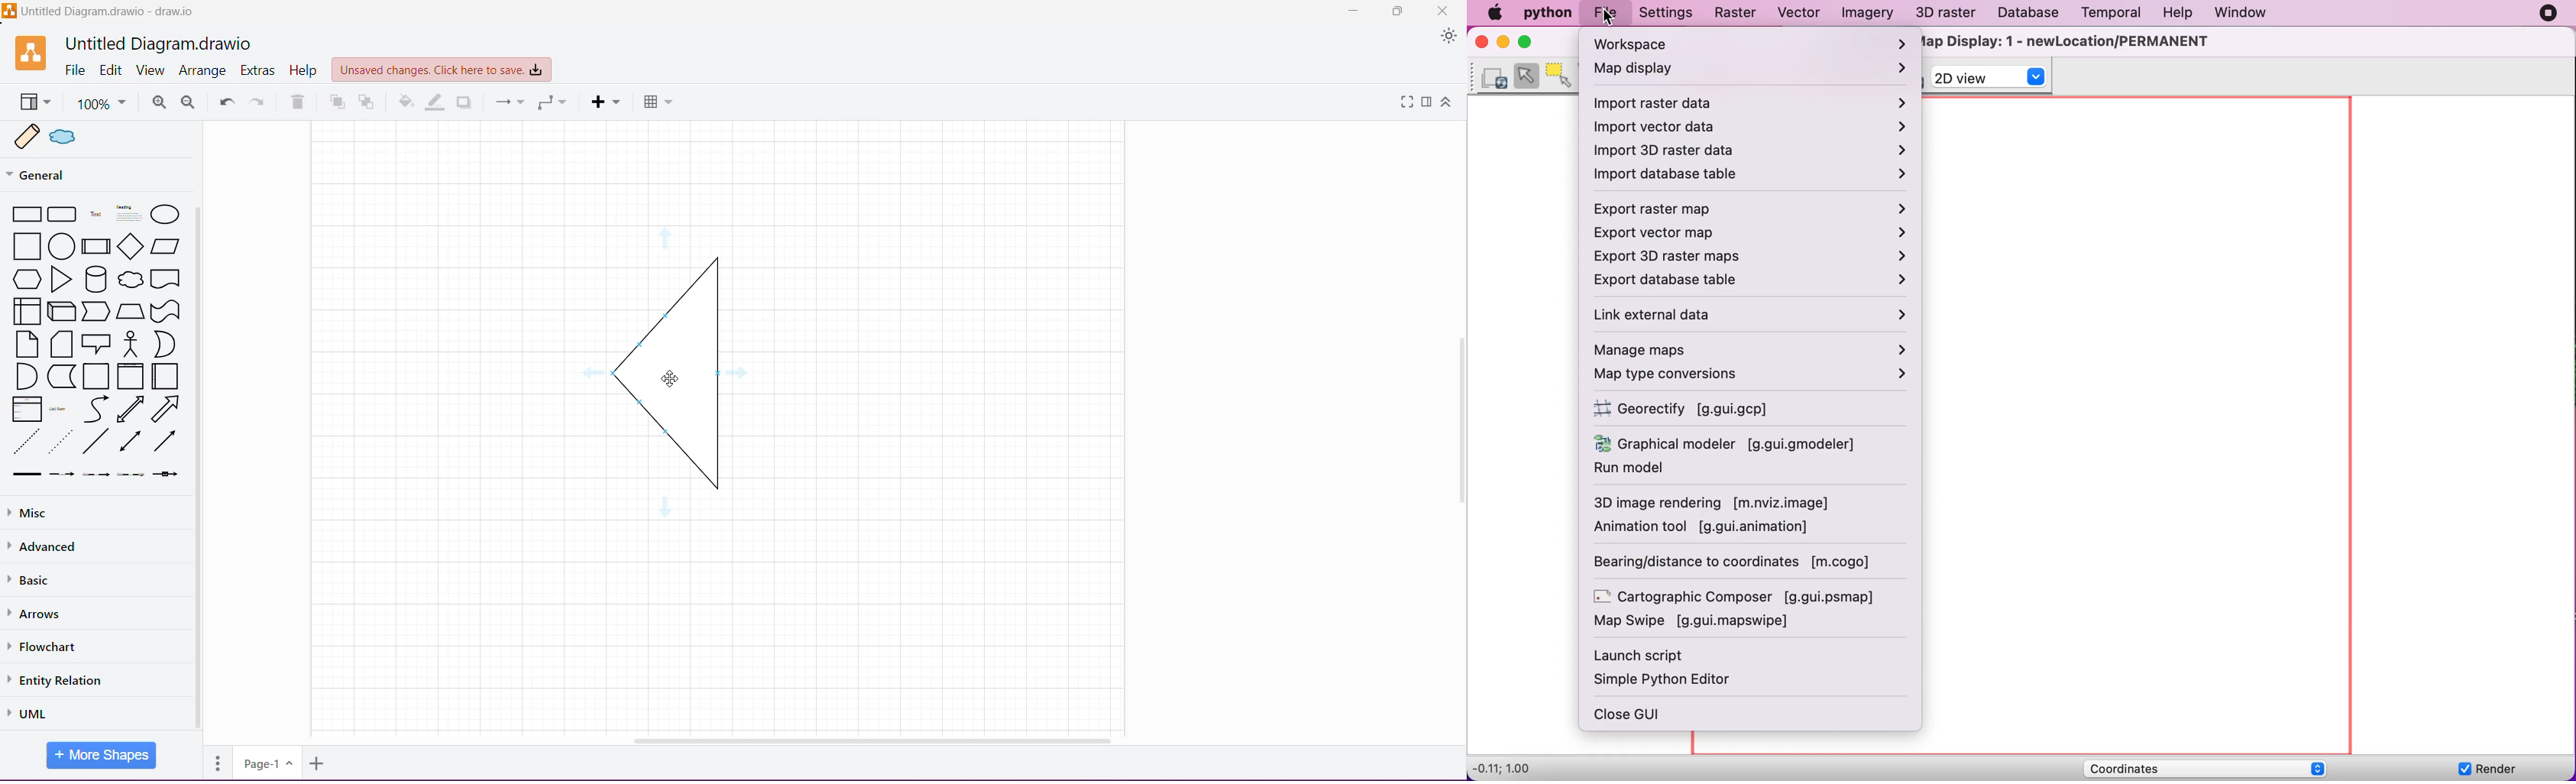 Image resolution: width=2576 pixels, height=784 pixels. I want to click on Shape, so click(672, 377).